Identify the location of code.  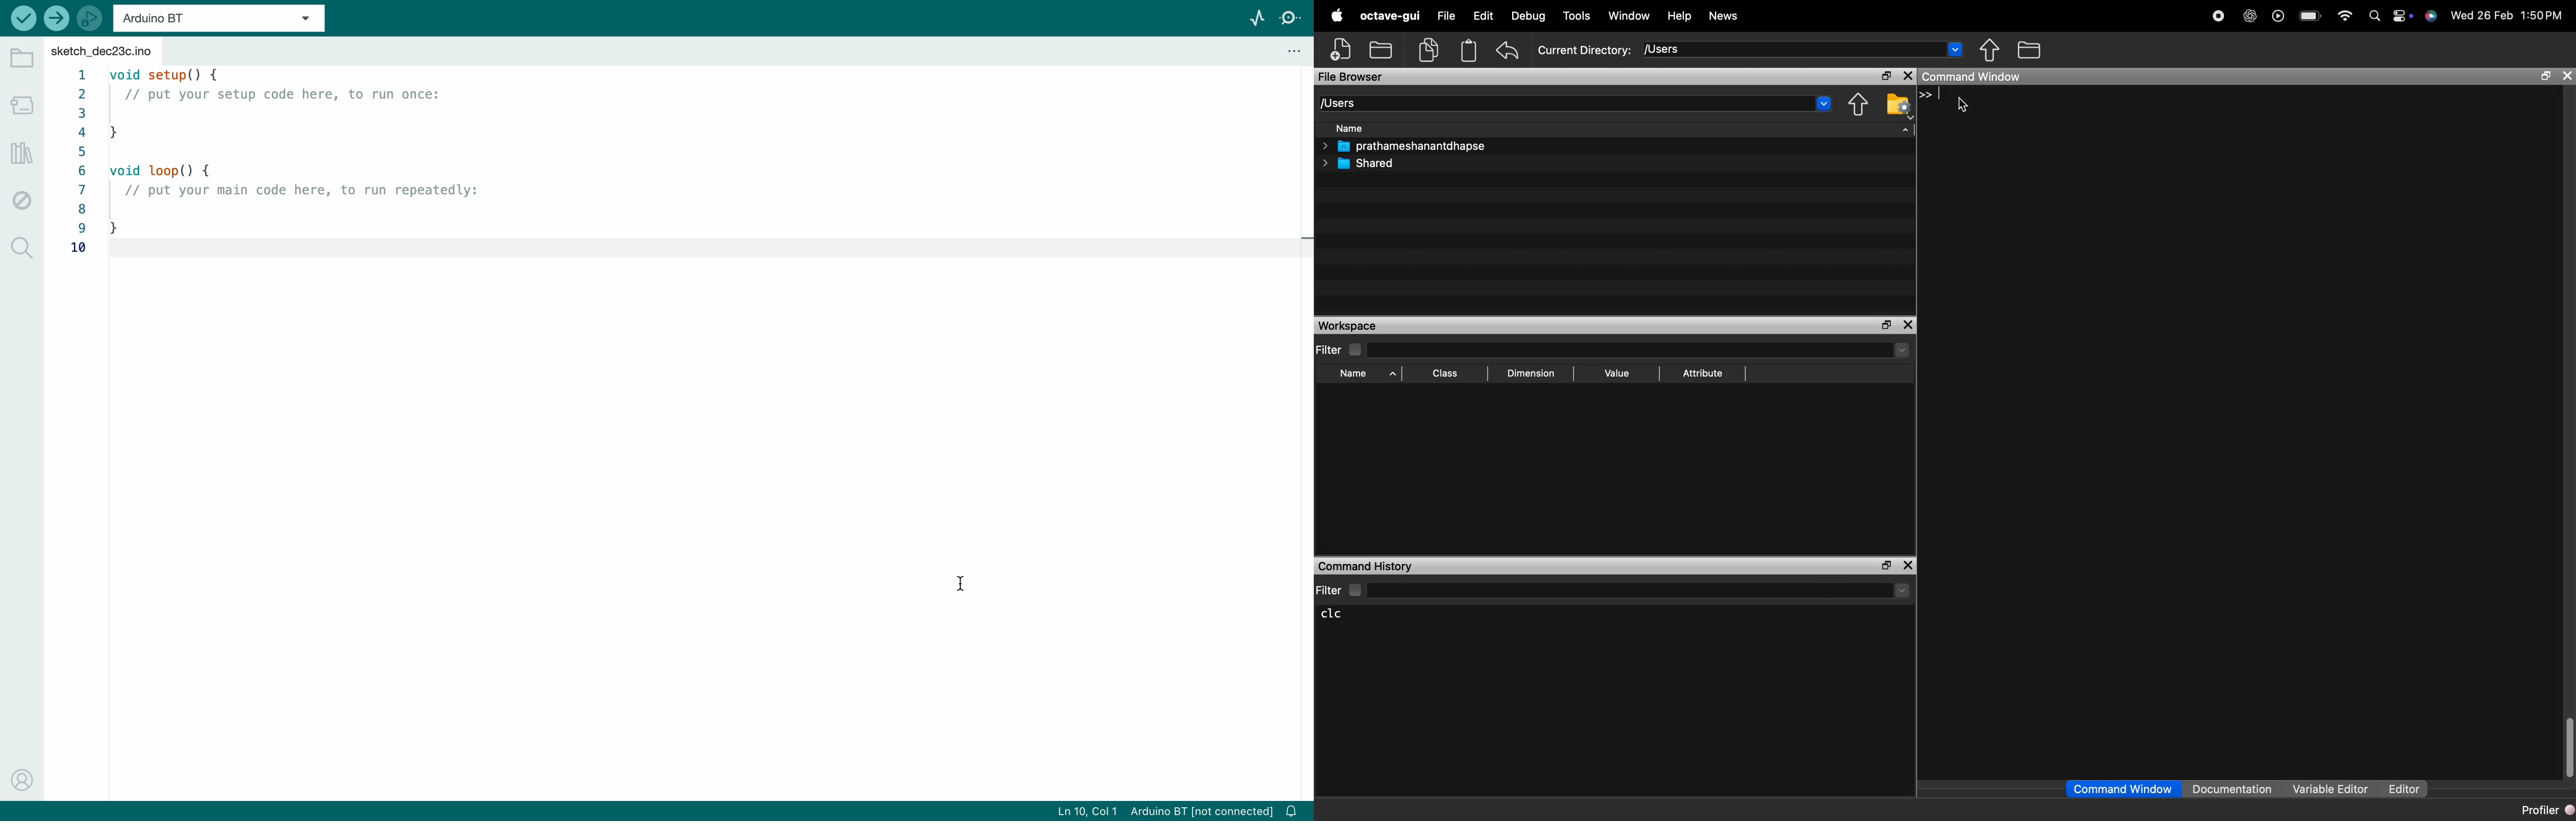
(299, 163).